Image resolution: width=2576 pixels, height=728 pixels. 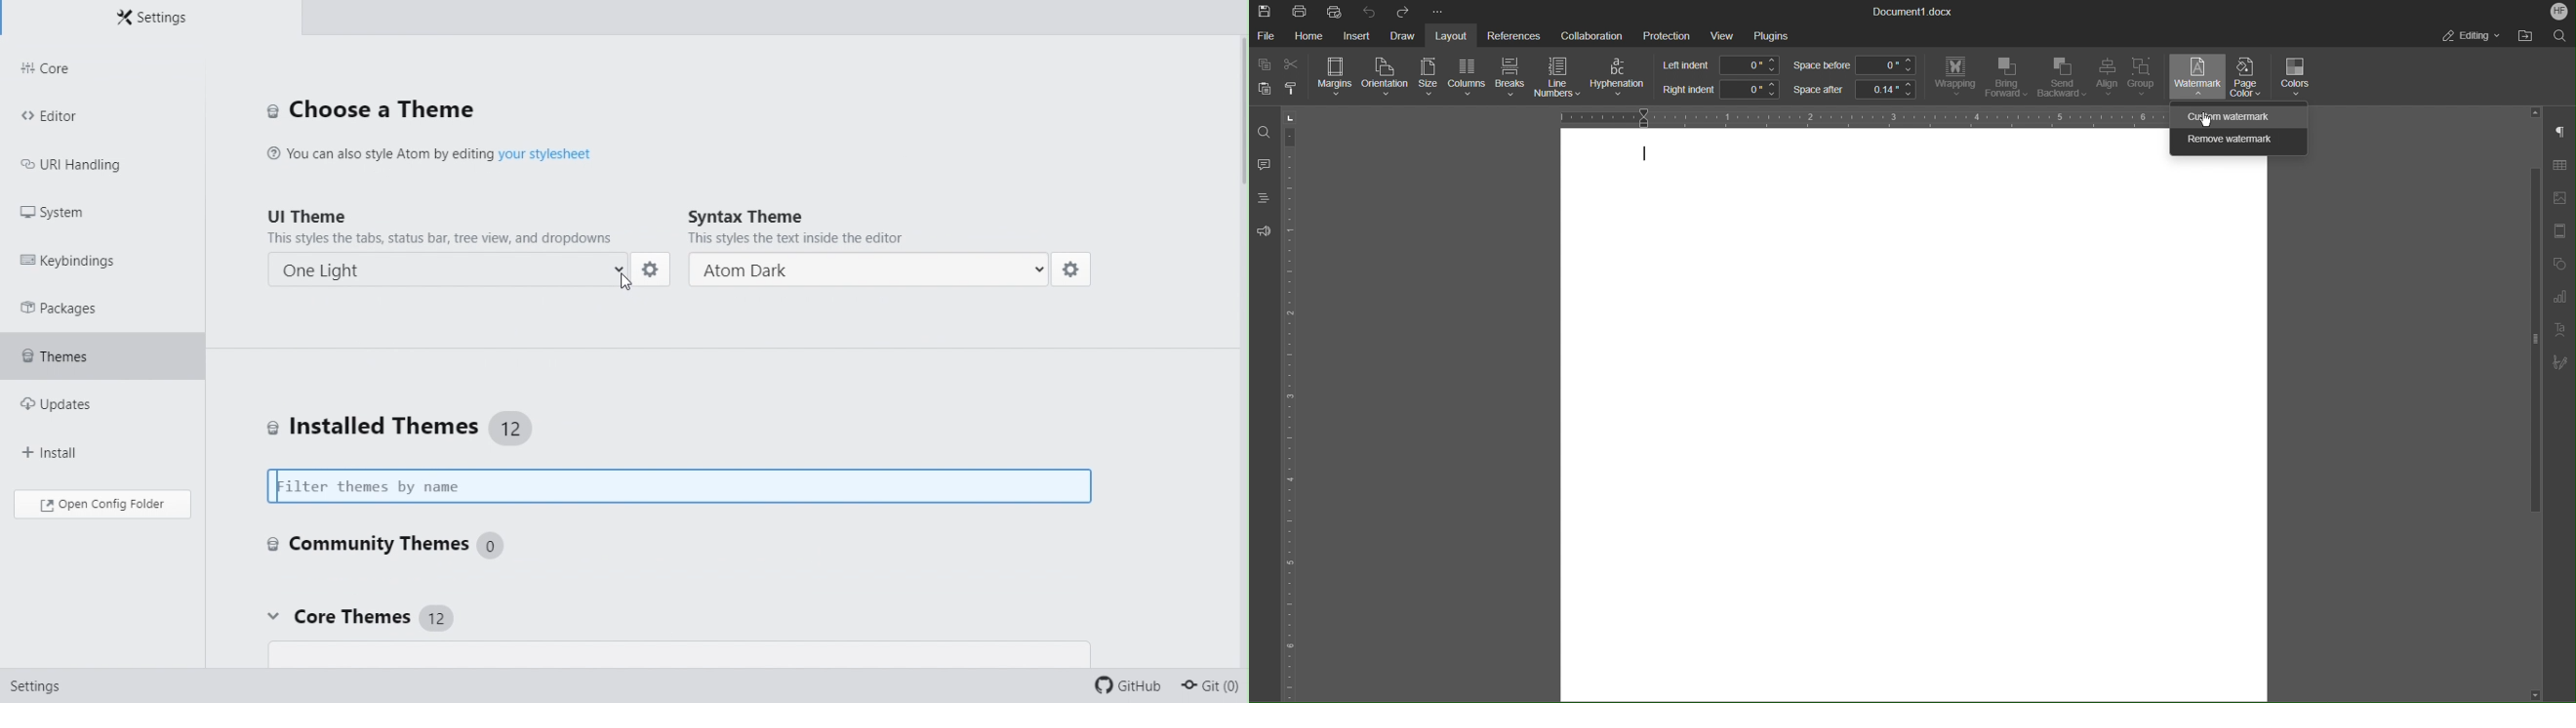 I want to click on one light, so click(x=442, y=272).